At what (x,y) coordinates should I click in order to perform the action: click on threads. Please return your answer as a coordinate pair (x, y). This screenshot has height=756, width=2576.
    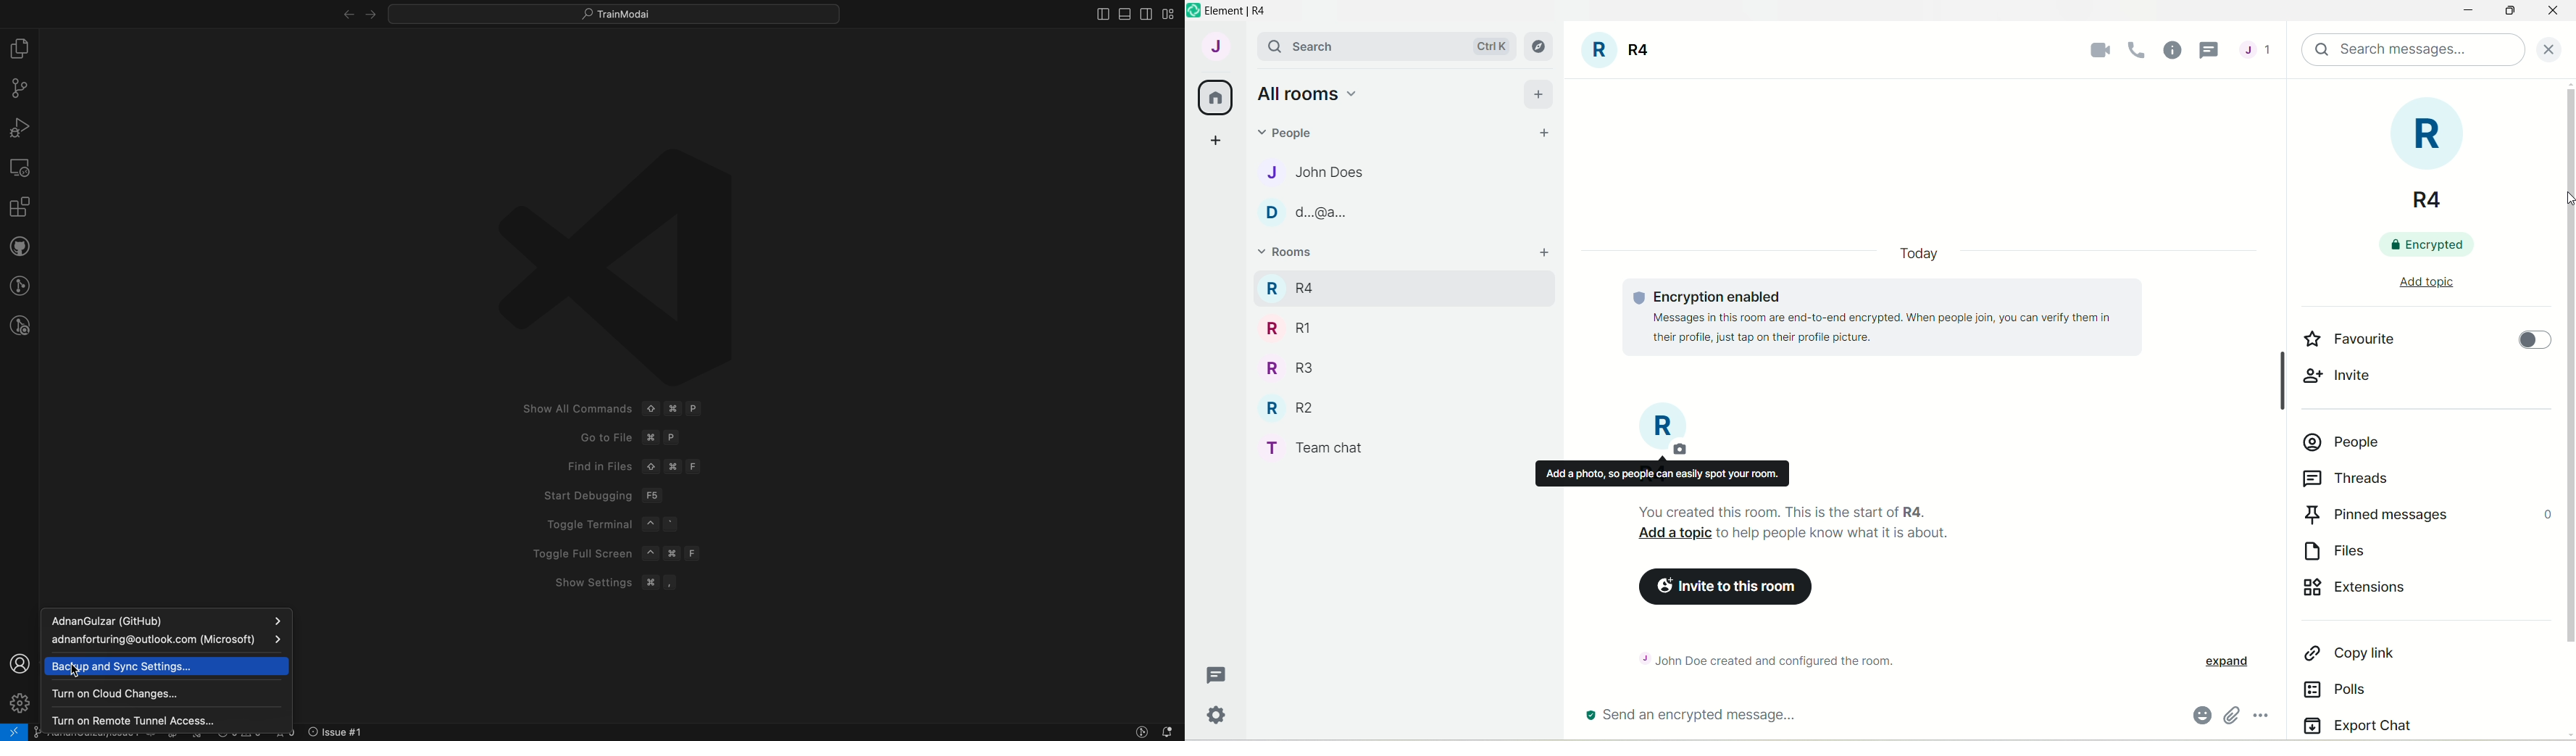
    Looking at the image, I should click on (2256, 53).